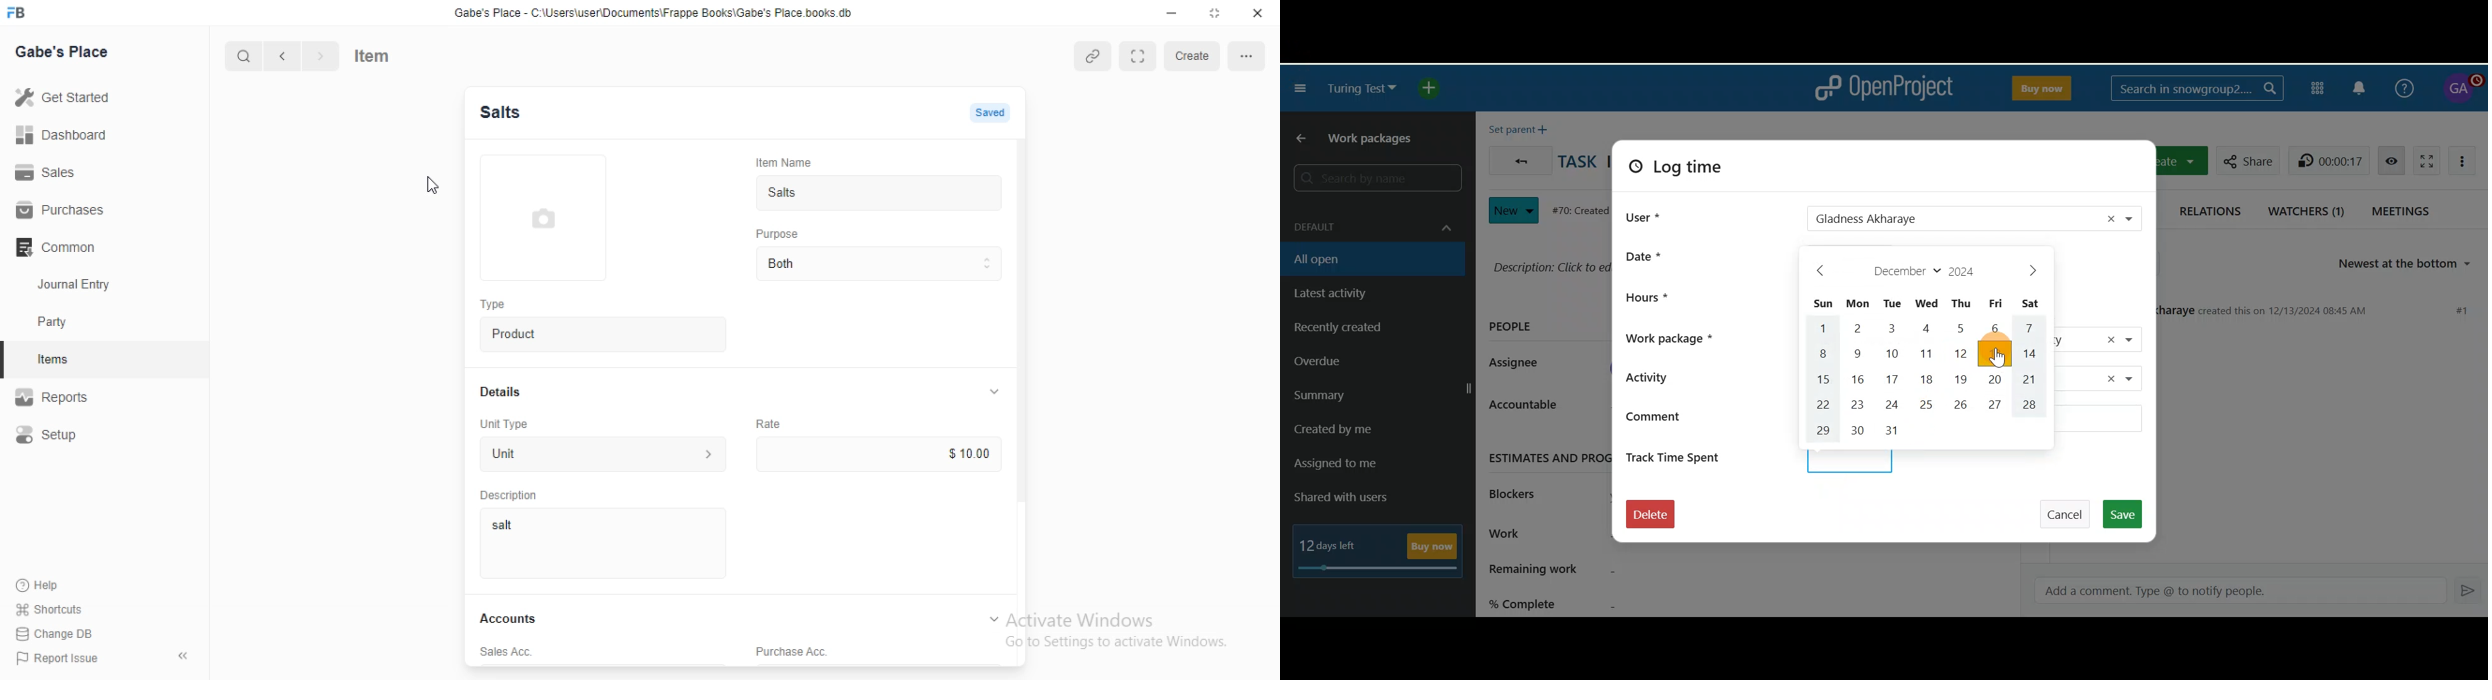 The image size is (2492, 700). Describe the element at coordinates (1374, 179) in the screenshot. I see `Search by name` at that location.